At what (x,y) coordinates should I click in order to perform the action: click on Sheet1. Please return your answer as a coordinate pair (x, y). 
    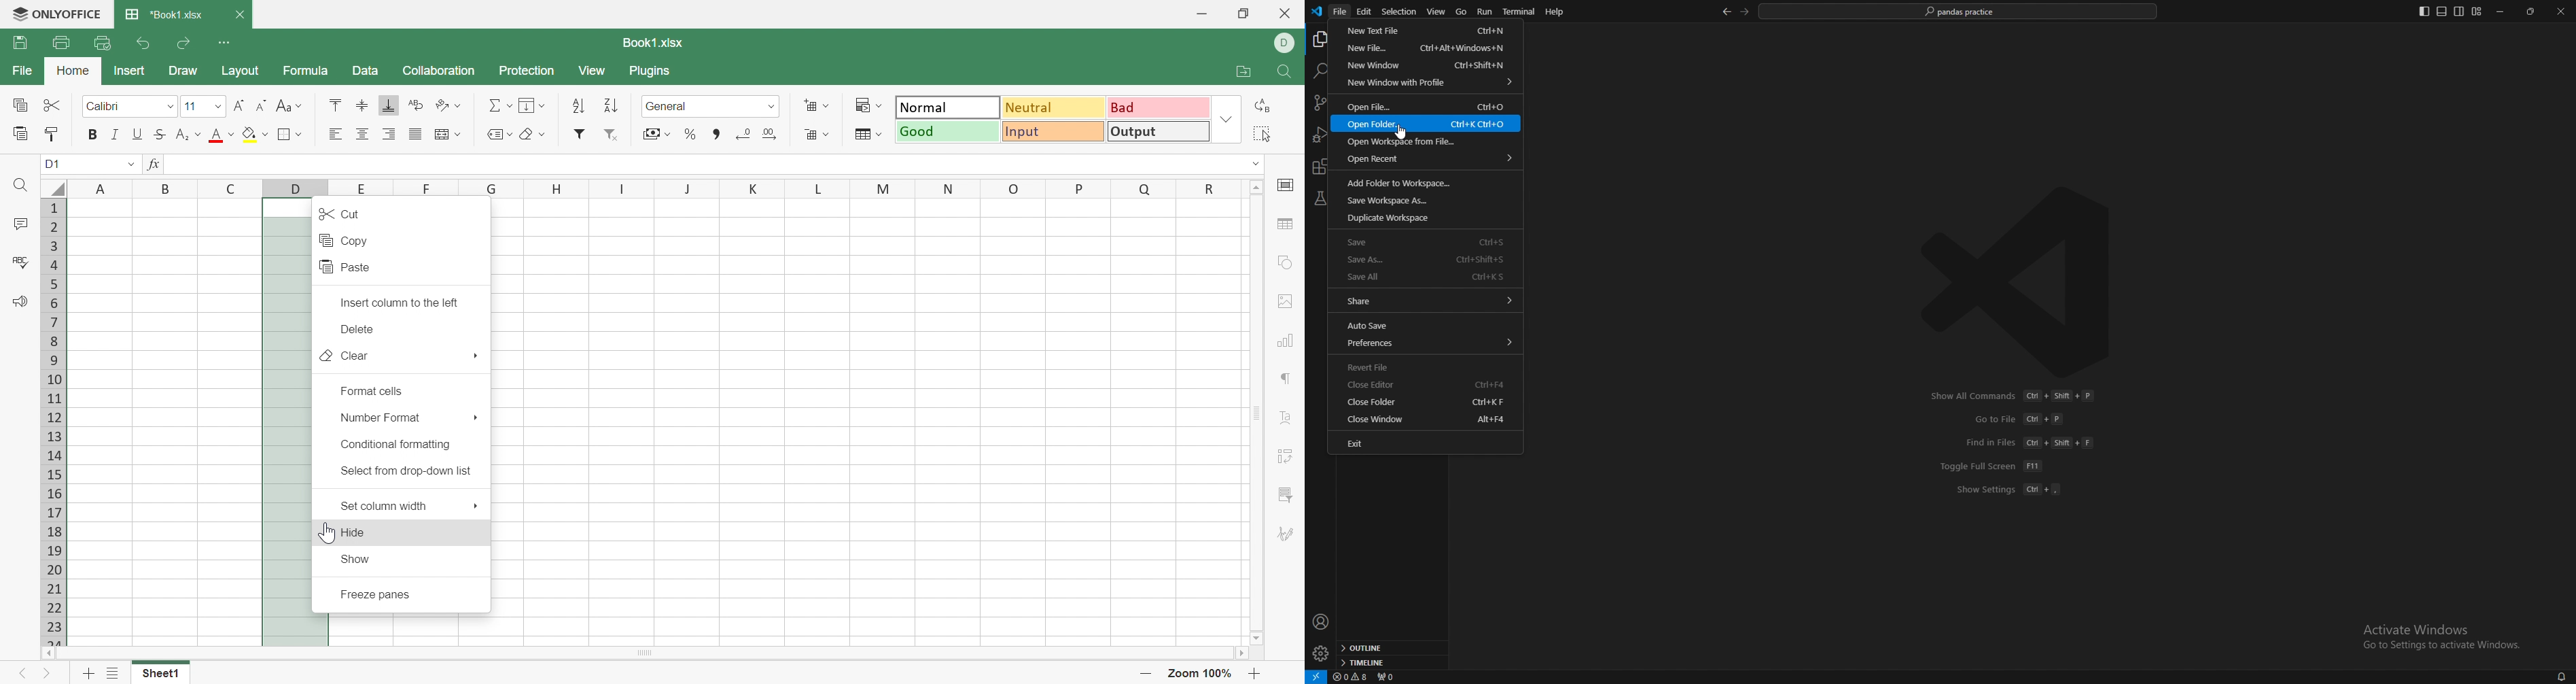
    Looking at the image, I should click on (162, 674).